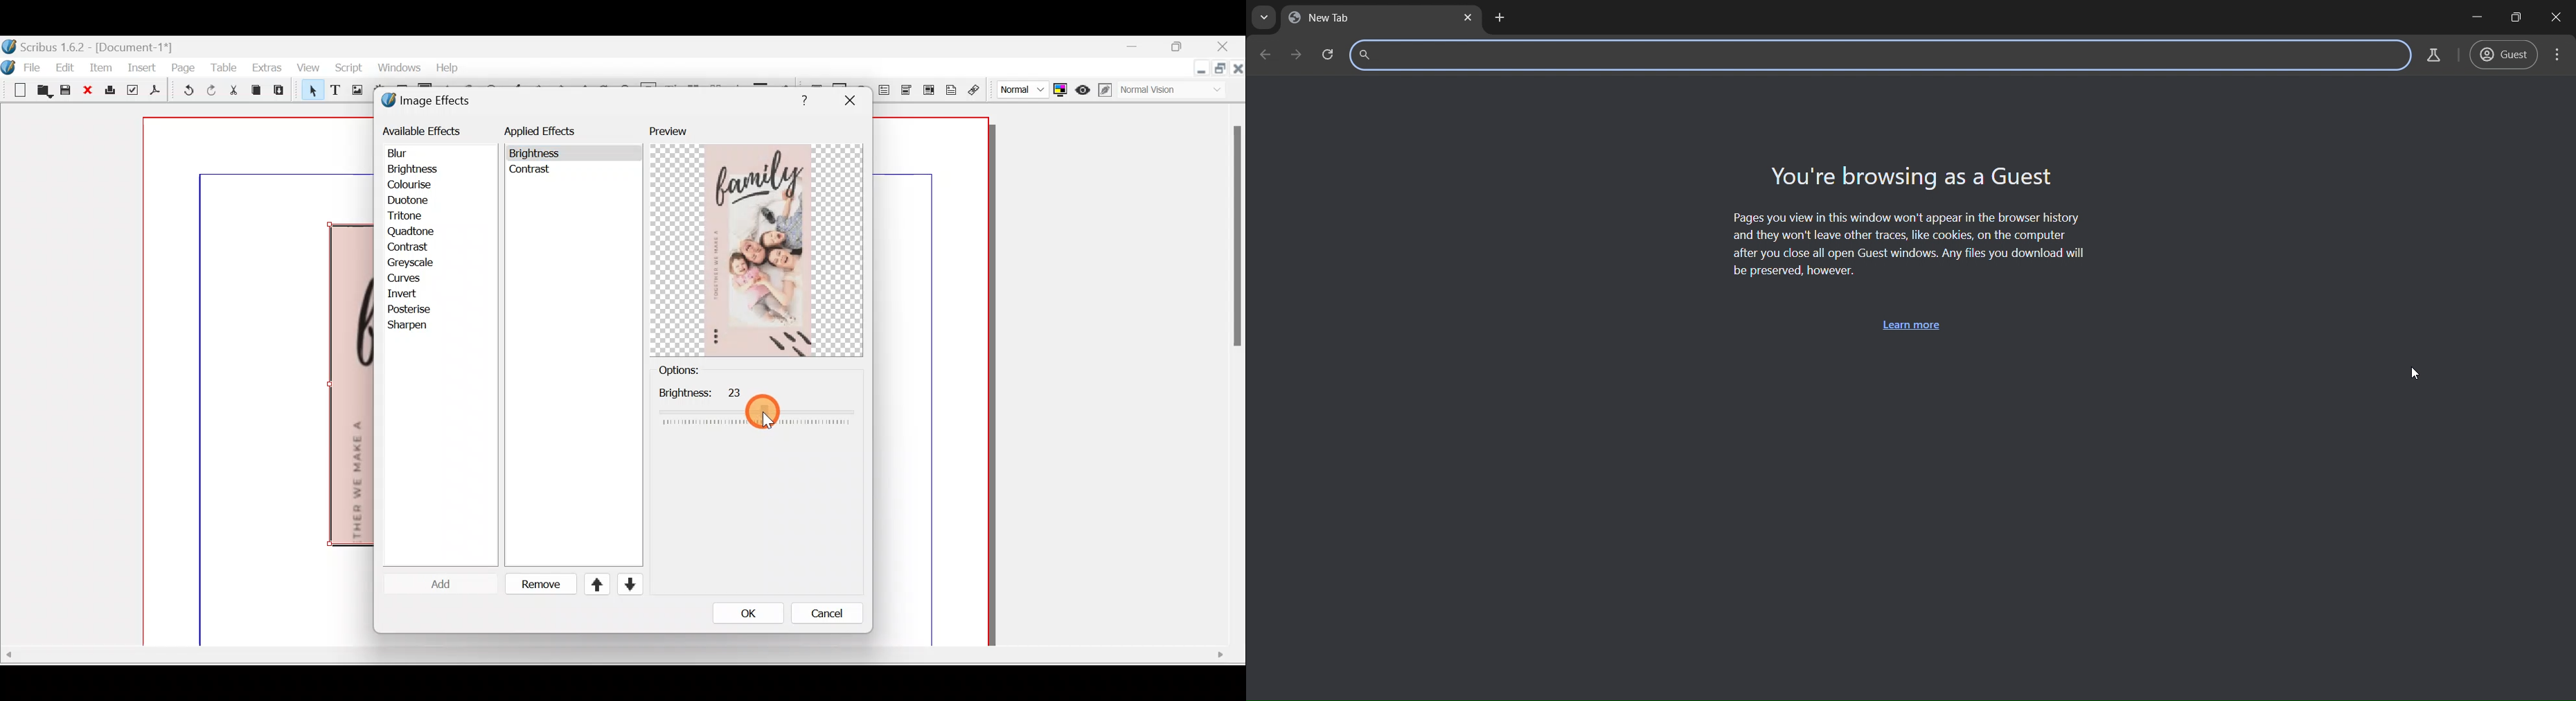 This screenshot has width=2576, height=728. Describe the element at coordinates (415, 262) in the screenshot. I see `Greyscale` at that location.